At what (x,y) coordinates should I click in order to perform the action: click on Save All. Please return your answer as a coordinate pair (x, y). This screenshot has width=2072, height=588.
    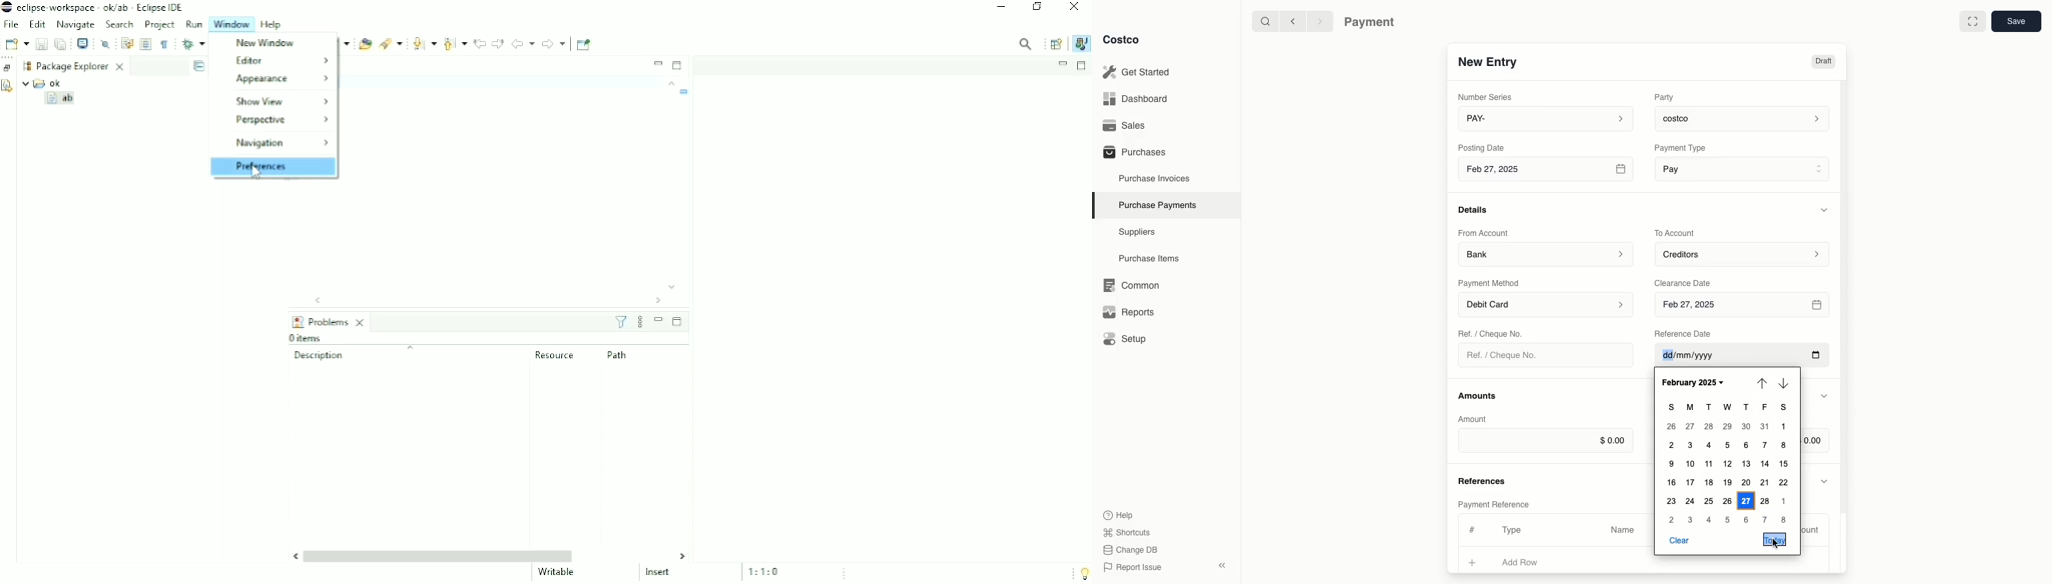
    Looking at the image, I should click on (61, 44).